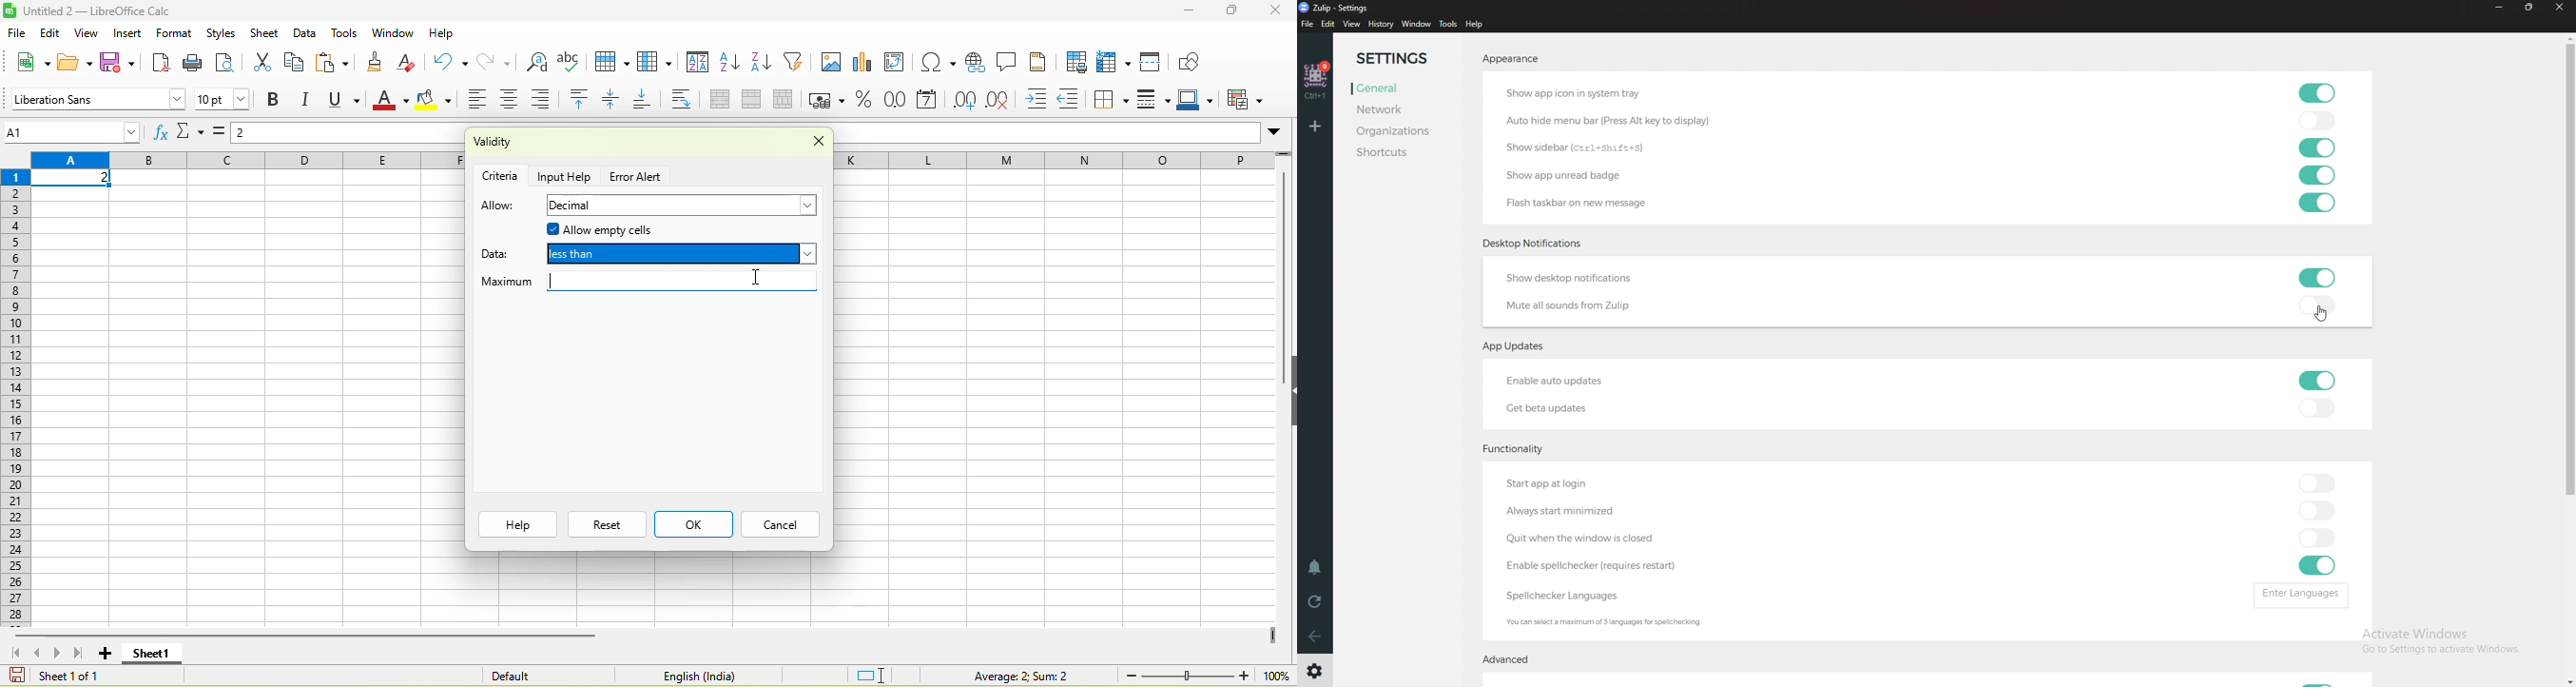  What do you see at coordinates (764, 64) in the screenshot?
I see `sort descending` at bounding box center [764, 64].